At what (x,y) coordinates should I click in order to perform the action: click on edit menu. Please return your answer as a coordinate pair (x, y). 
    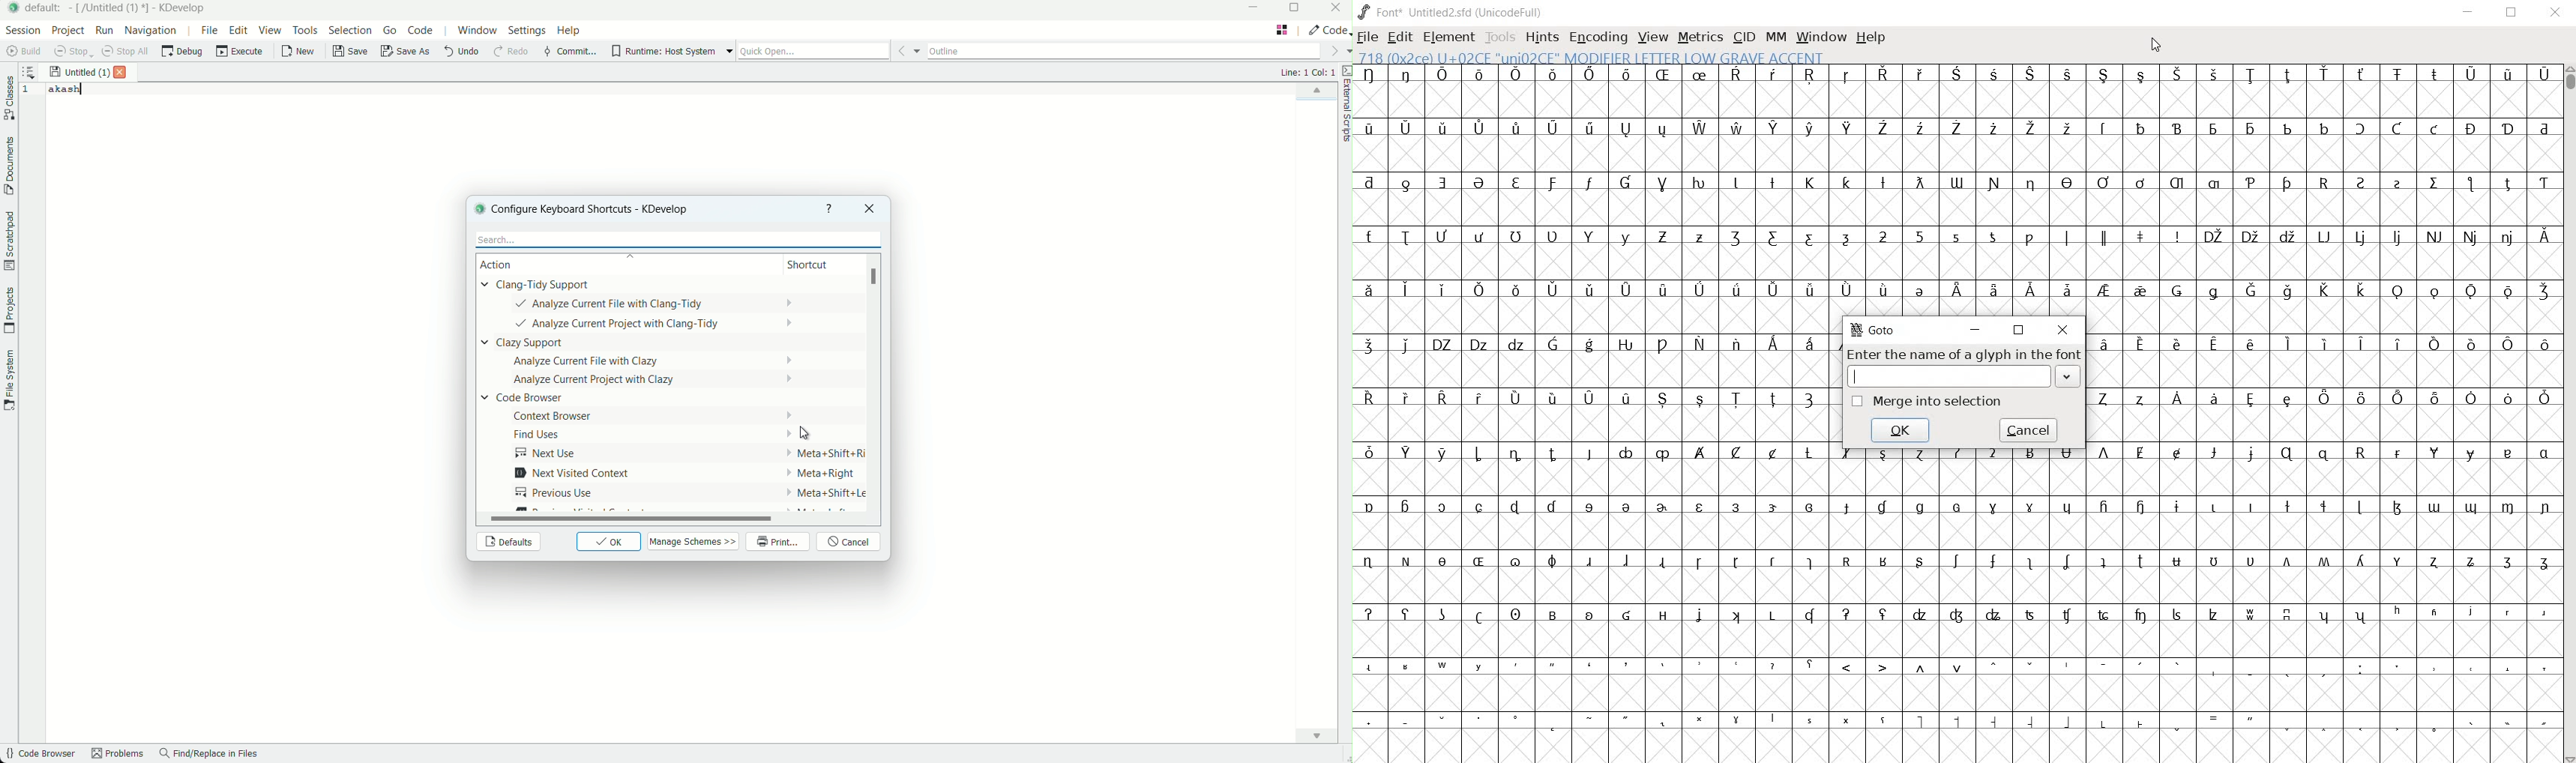
    Looking at the image, I should click on (239, 30).